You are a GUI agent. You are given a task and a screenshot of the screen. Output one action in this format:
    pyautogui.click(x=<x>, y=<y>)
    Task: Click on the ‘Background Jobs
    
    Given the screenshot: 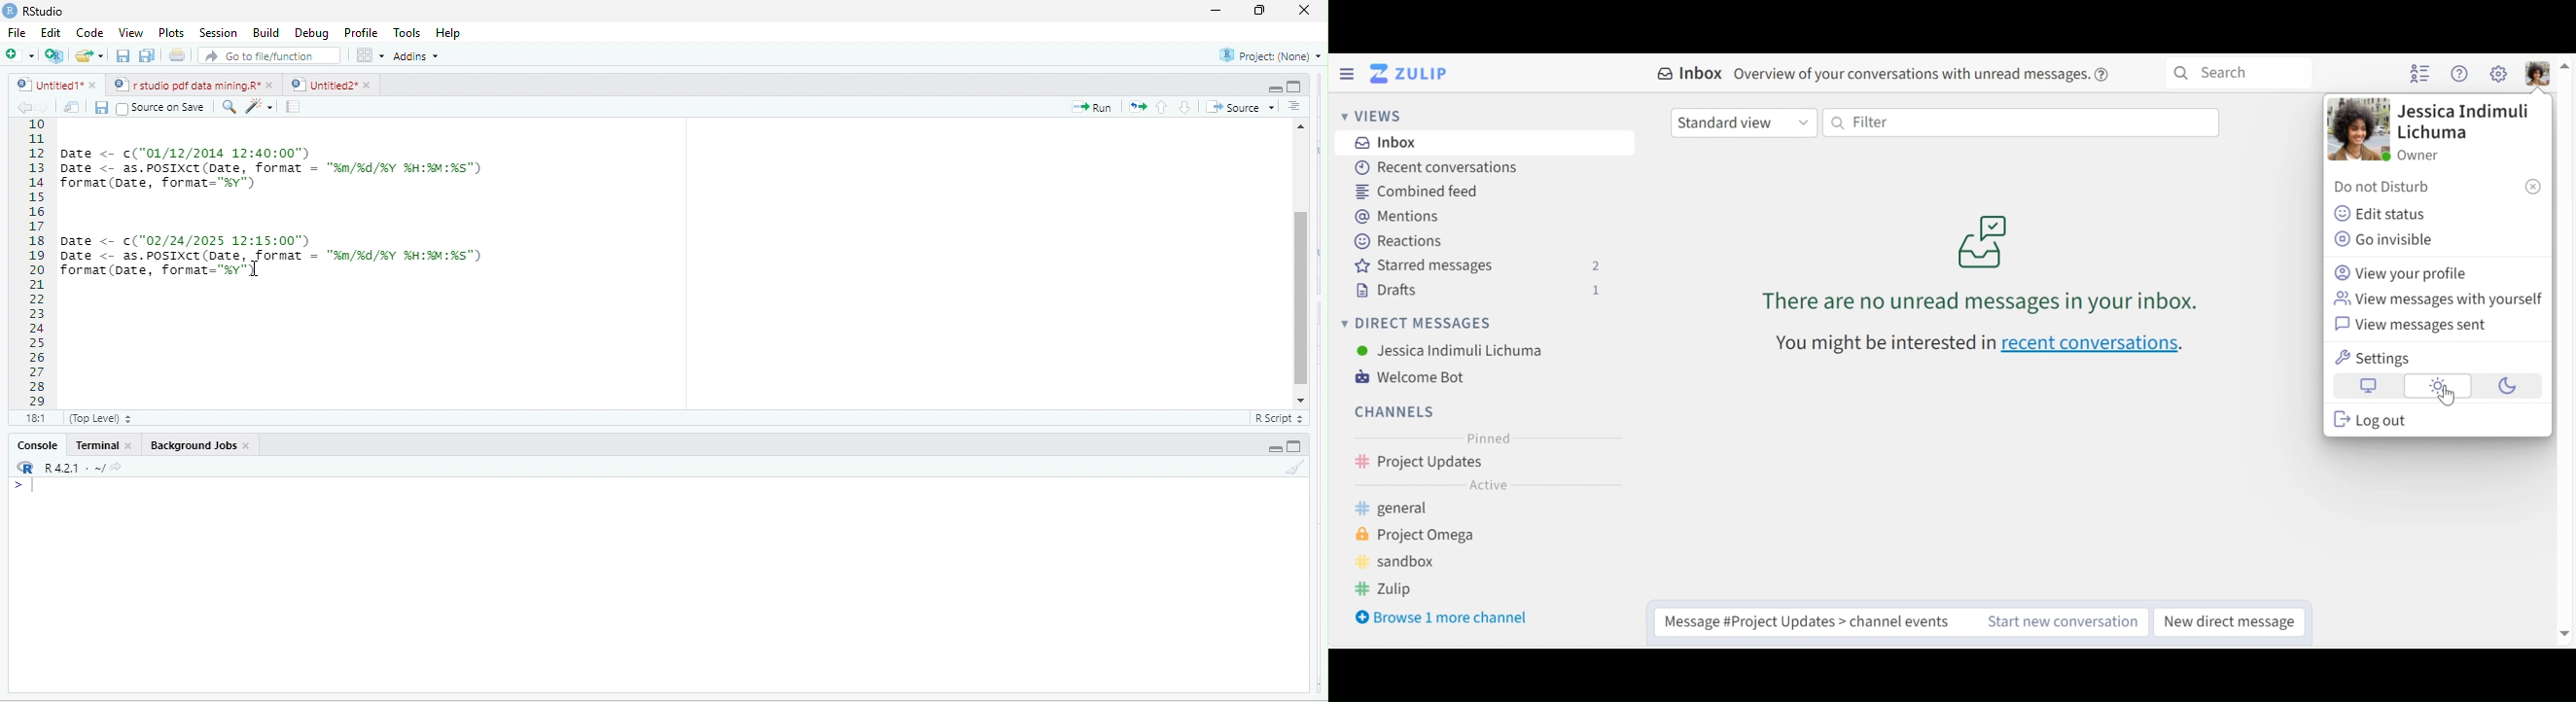 What is the action you would take?
    pyautogui.click(x=192, y=446)
    